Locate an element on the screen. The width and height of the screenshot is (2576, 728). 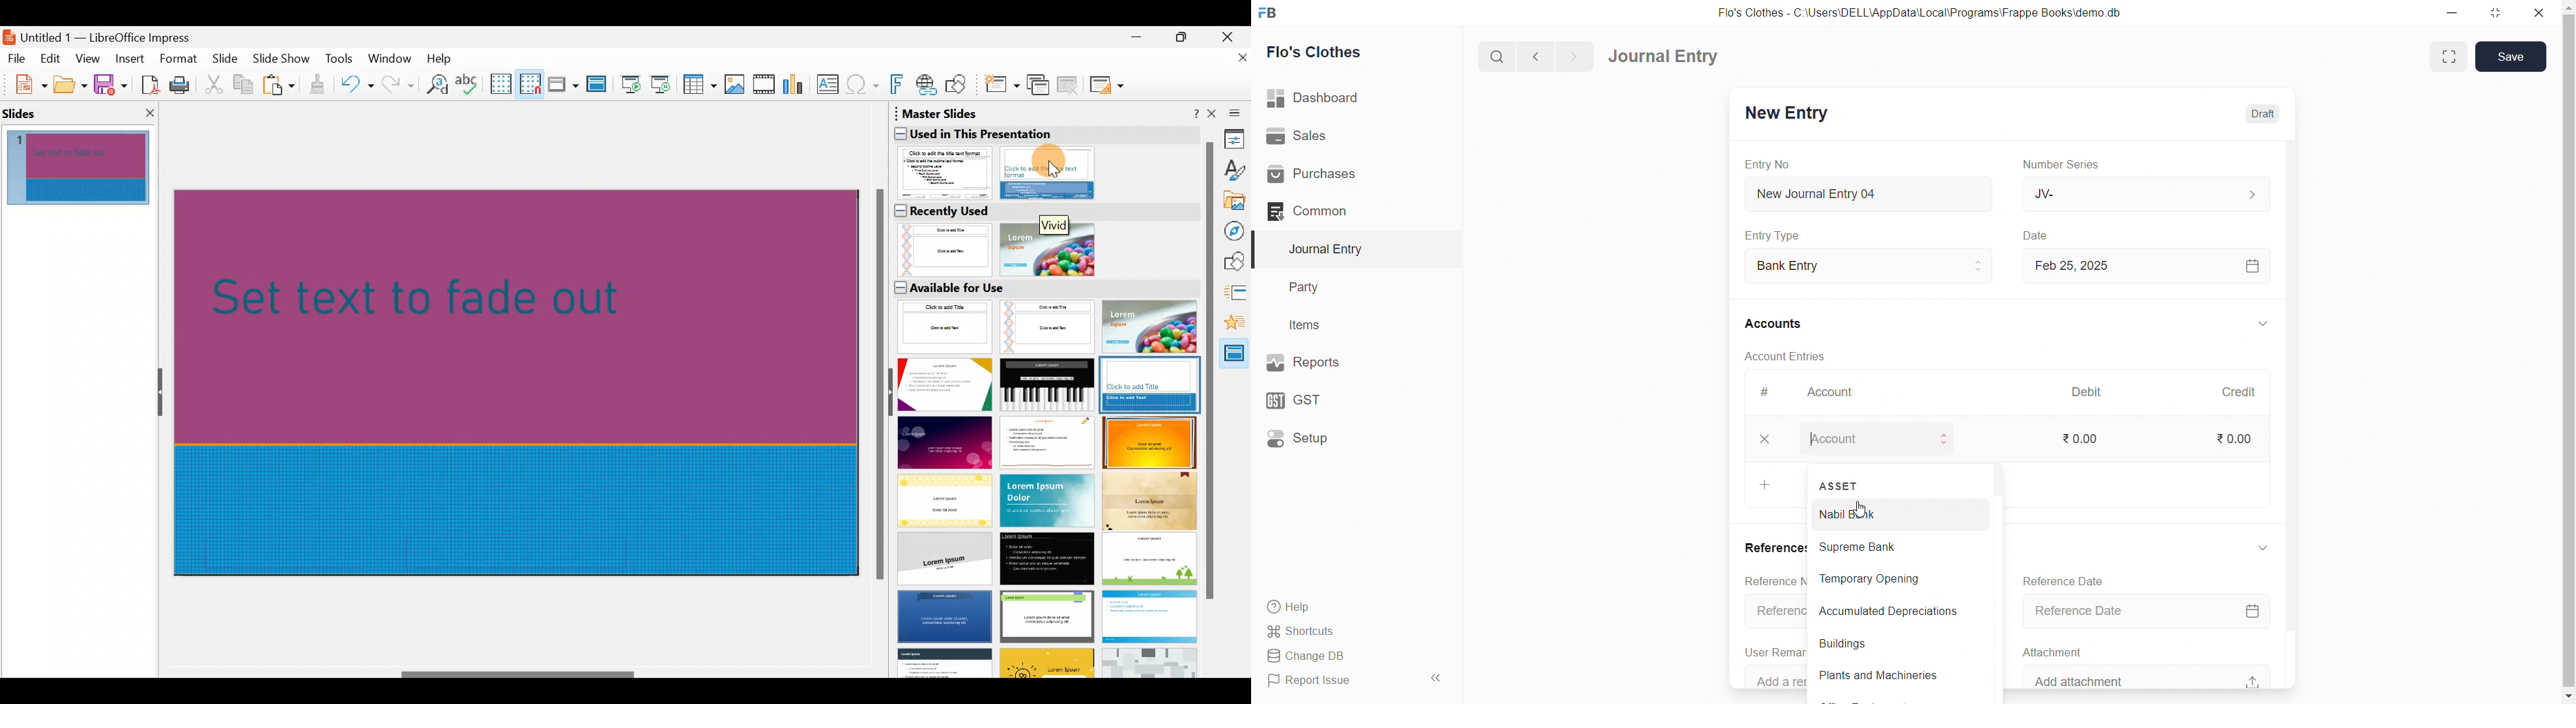
File is located at coordinates (17, 57).